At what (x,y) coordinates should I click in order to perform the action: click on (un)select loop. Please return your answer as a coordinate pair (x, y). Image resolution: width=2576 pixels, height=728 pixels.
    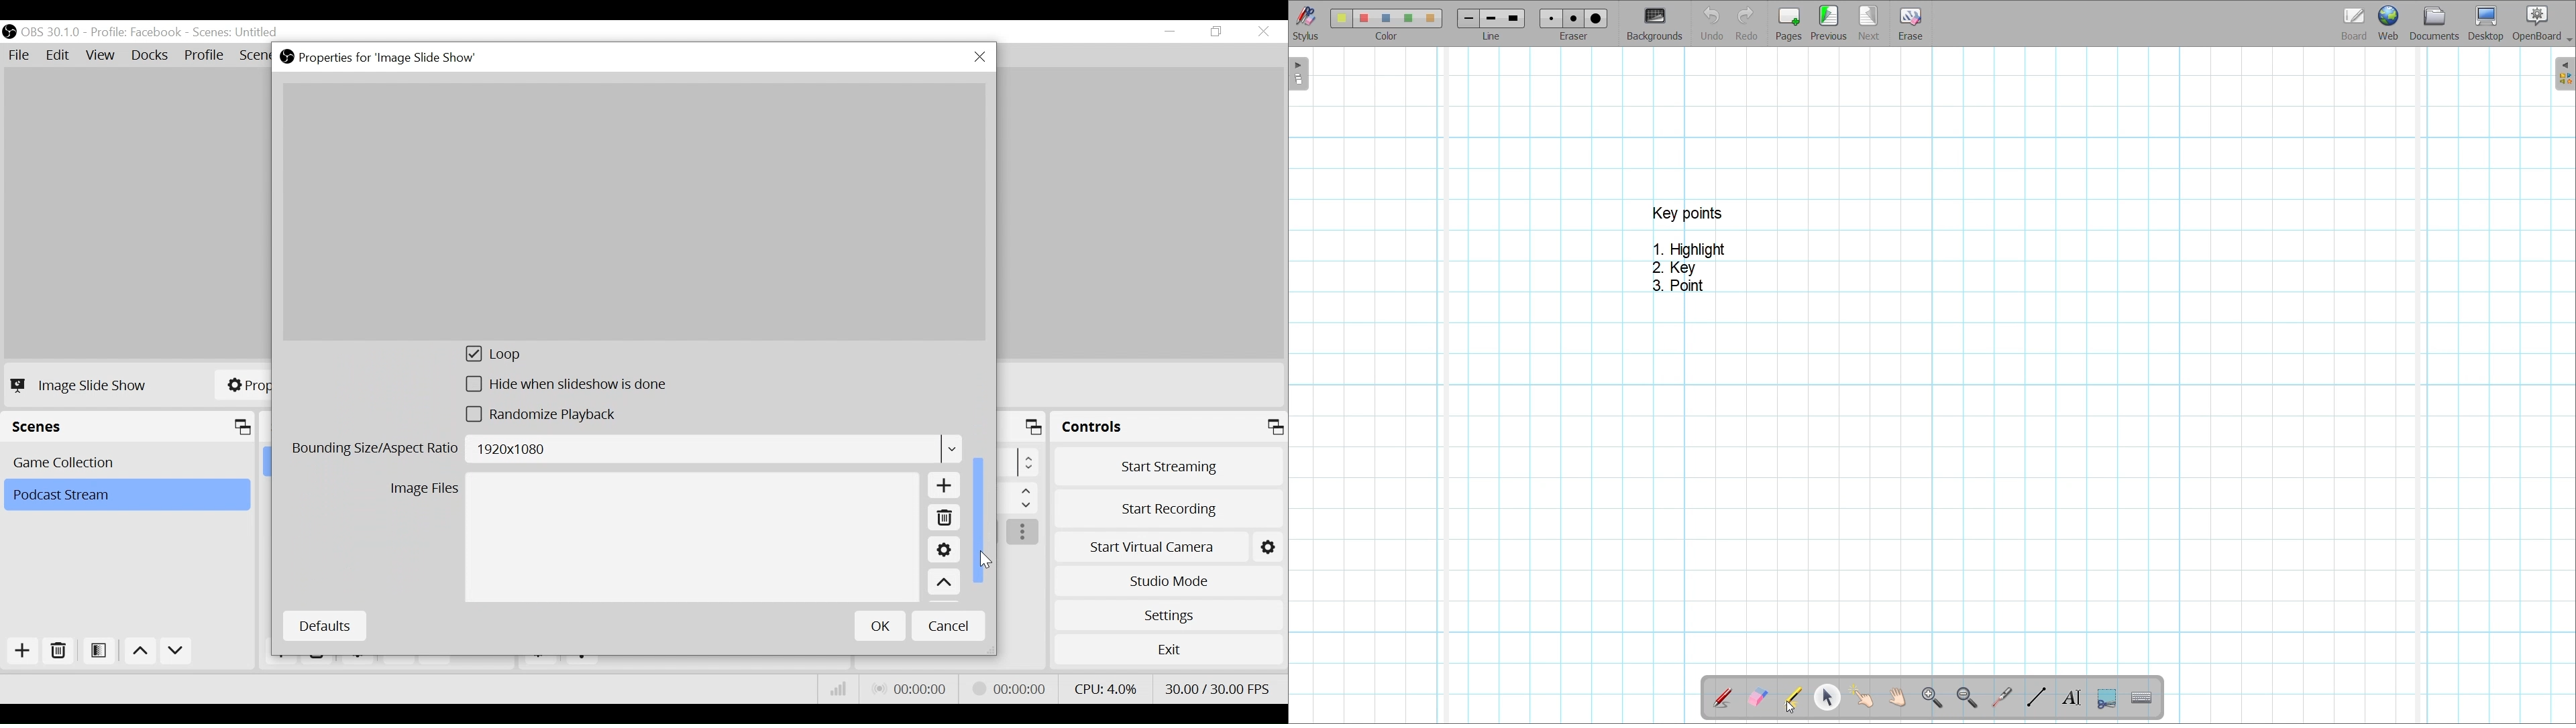
    Looking at the image, I should click on (511, 355).